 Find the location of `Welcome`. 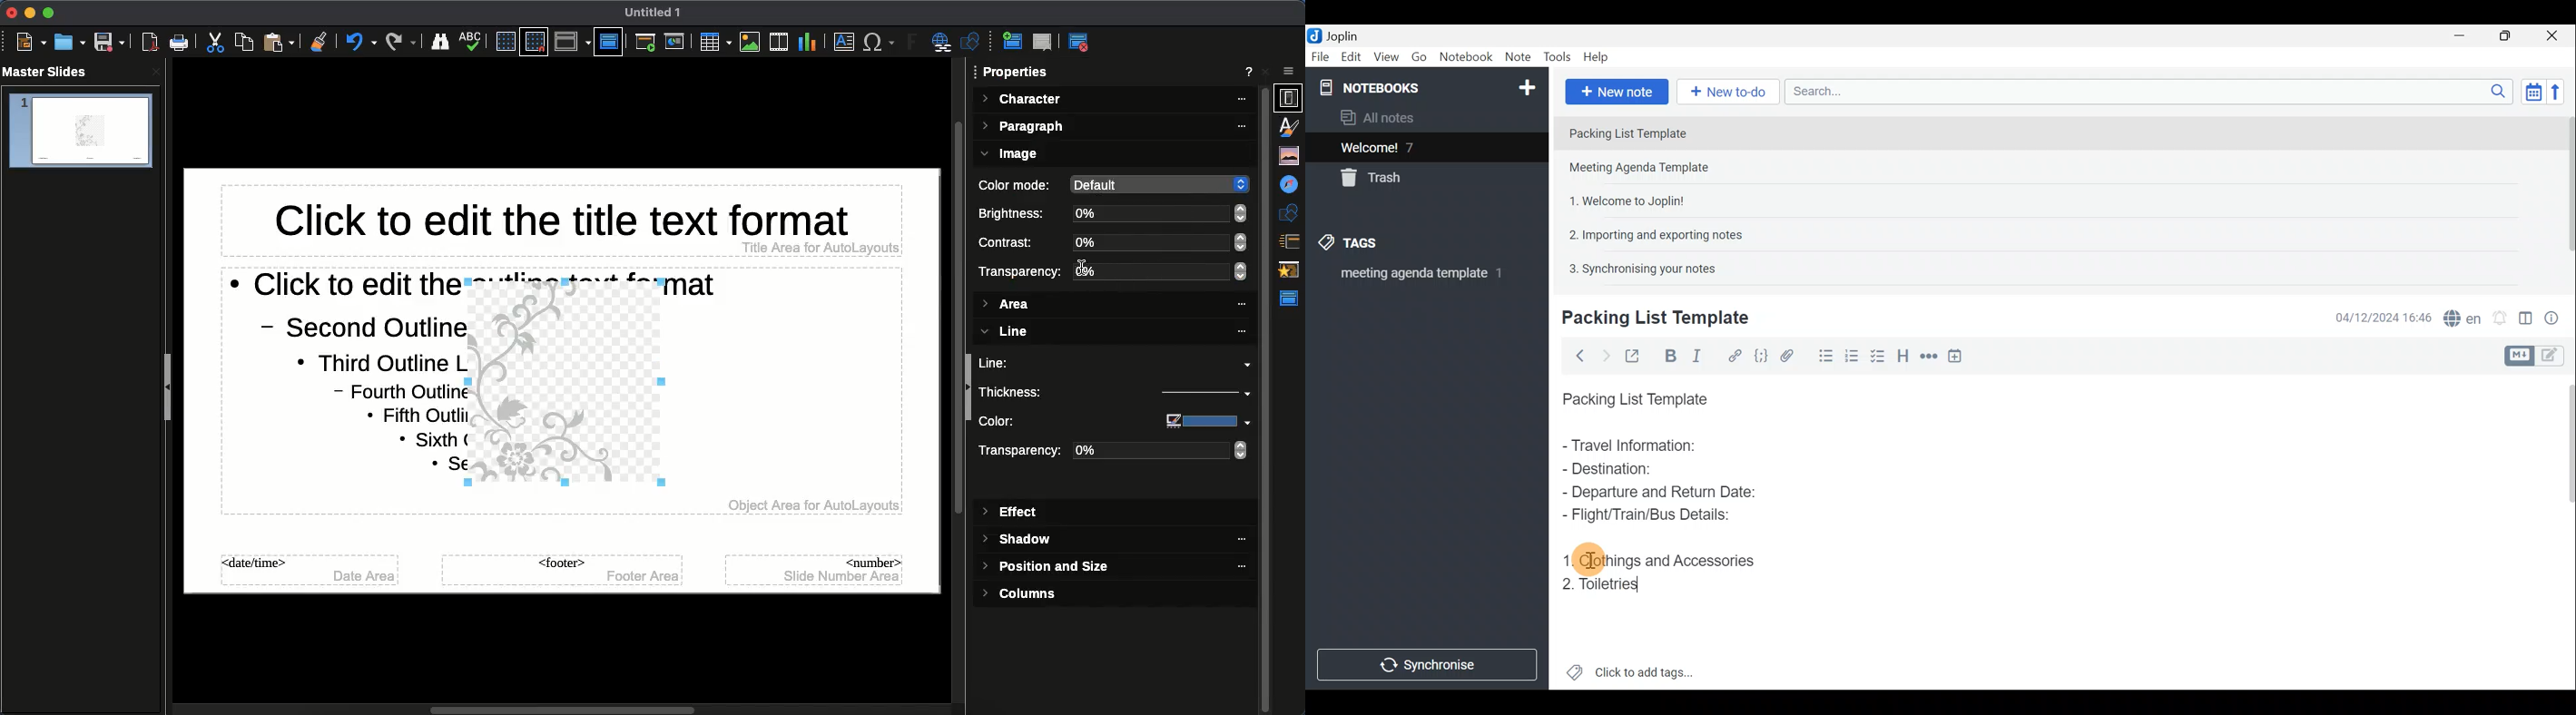

Welcome is located at coordinates (1407, 147).